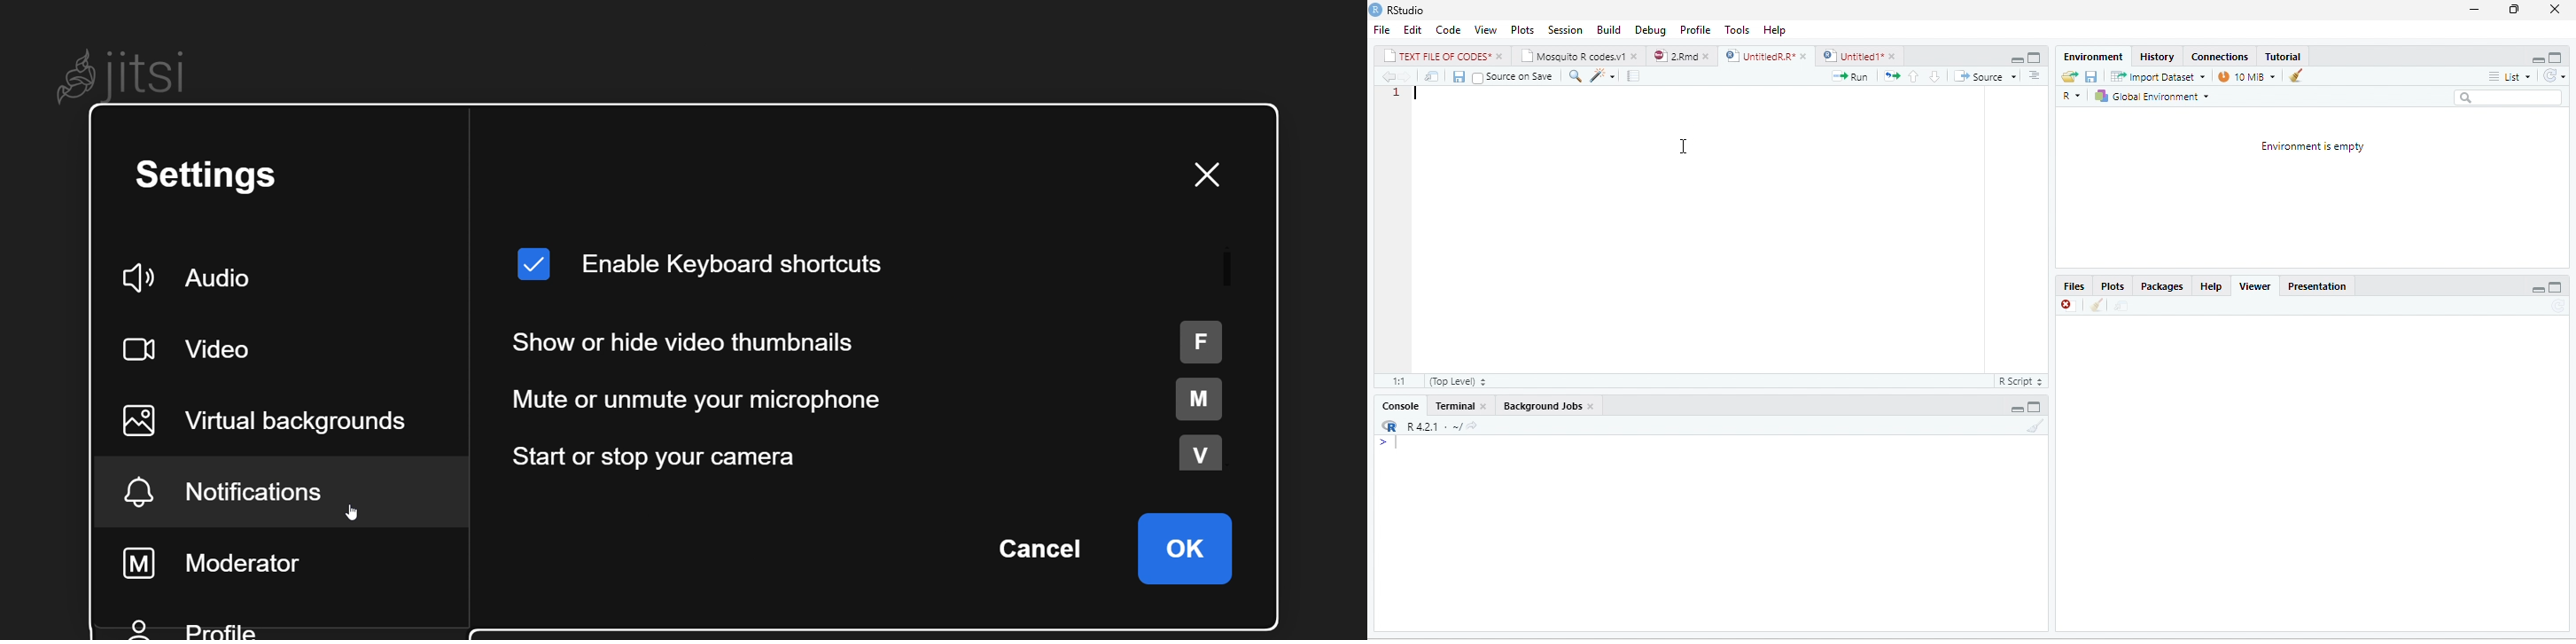 This screenshot has height=644, width=2576. What do you see at coordinates (1674, 56) in the screenshot?
I see `2Rmd` at bounding box center [1674, 56].